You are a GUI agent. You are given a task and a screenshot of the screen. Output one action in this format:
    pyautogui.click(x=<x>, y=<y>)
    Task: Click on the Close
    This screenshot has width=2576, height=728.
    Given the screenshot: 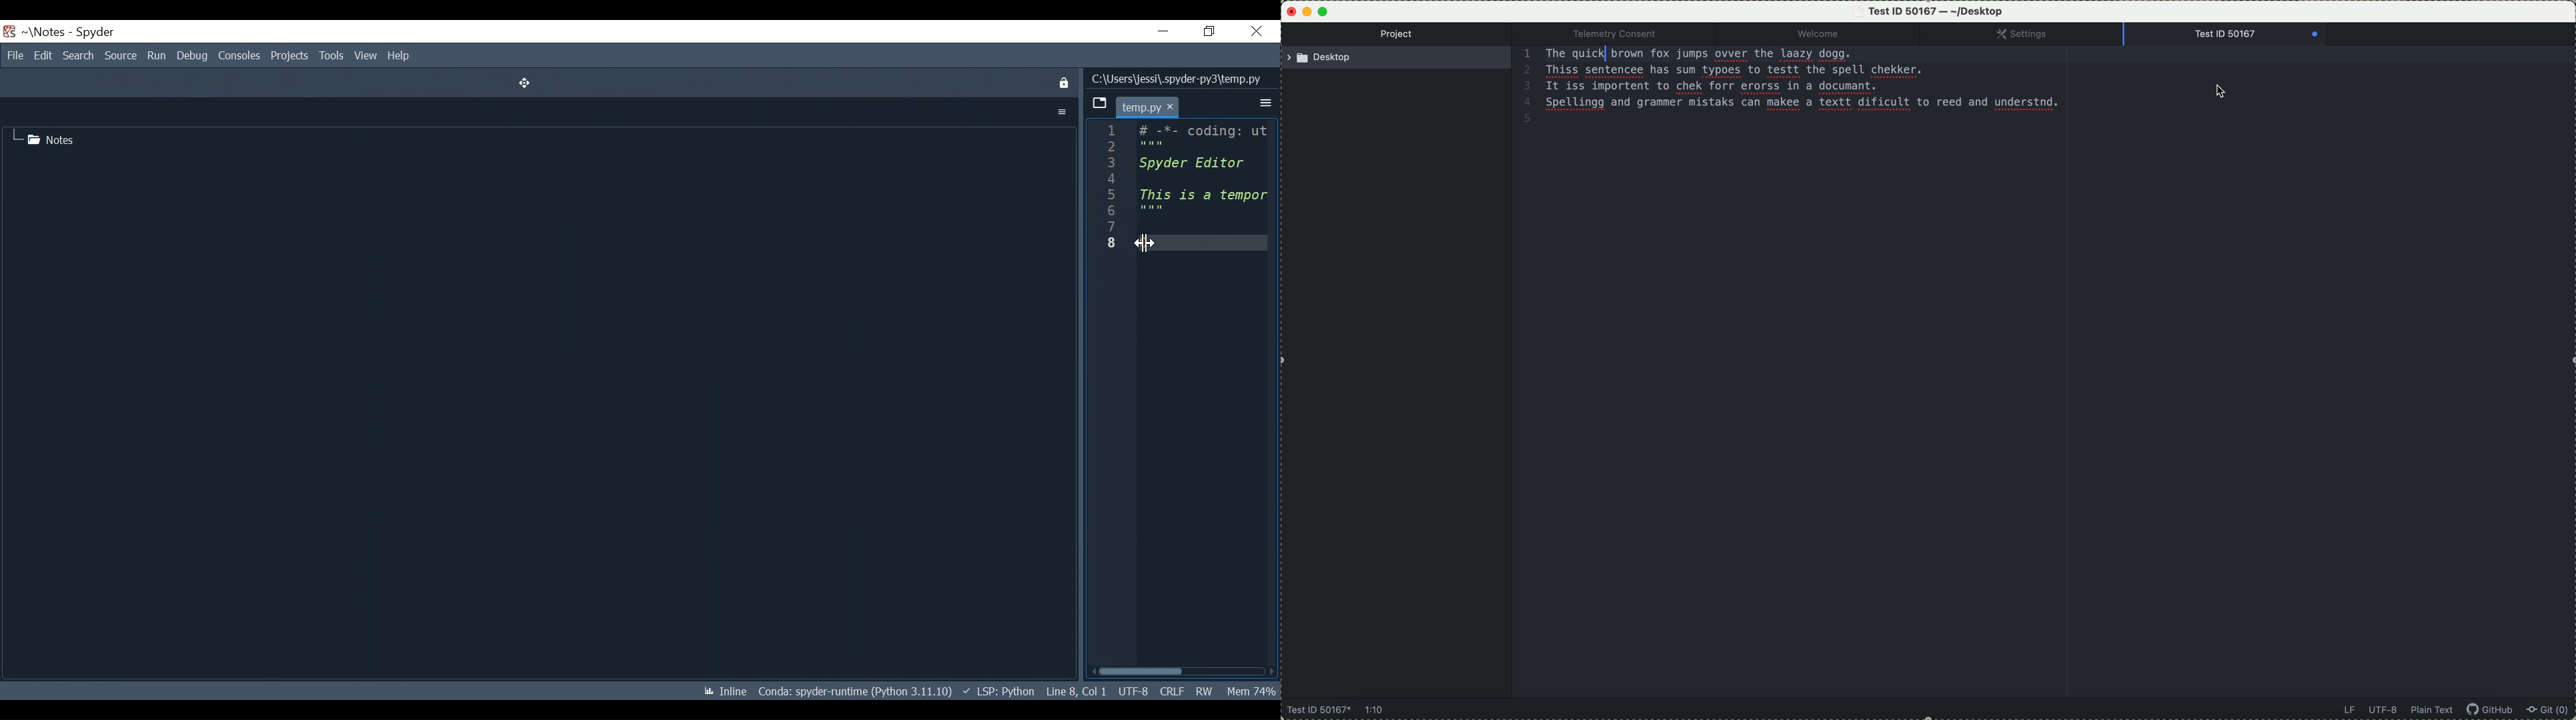 What is the action you would take?
    pyautogui.click(x=1254, y=31)
    